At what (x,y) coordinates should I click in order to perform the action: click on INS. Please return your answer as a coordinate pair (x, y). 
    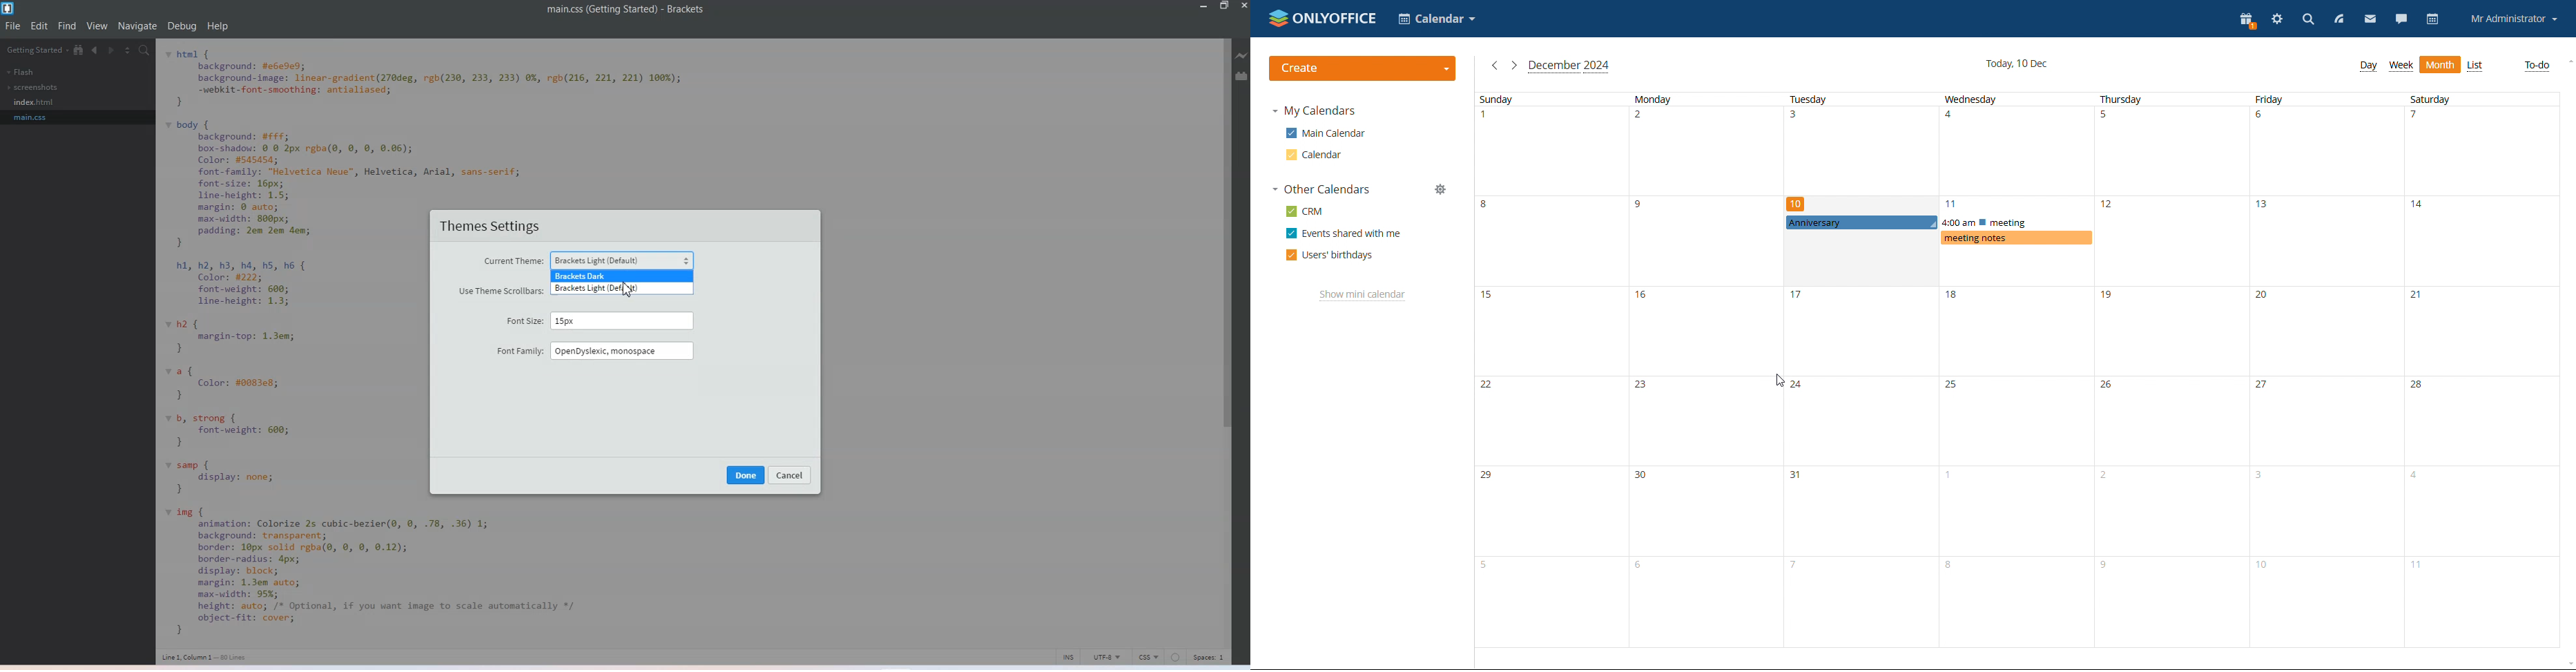
    Looking at the image, I should click on (1069, 656).